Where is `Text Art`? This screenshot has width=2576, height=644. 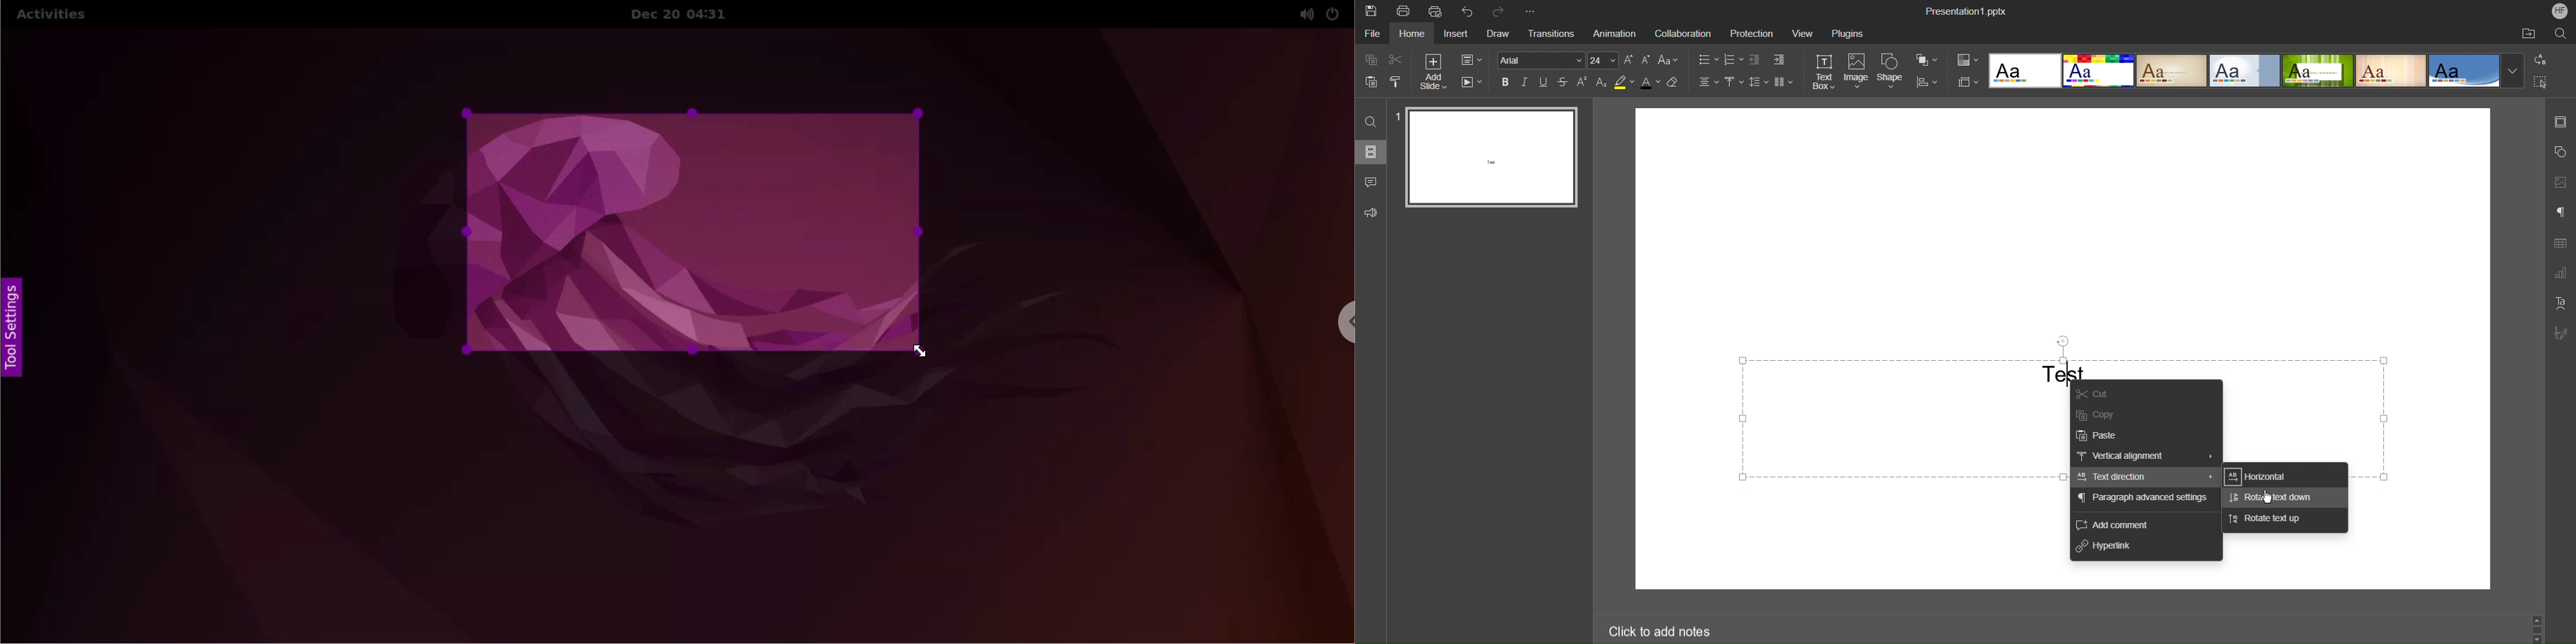
Text Art is located at coordinates (2560, 303).